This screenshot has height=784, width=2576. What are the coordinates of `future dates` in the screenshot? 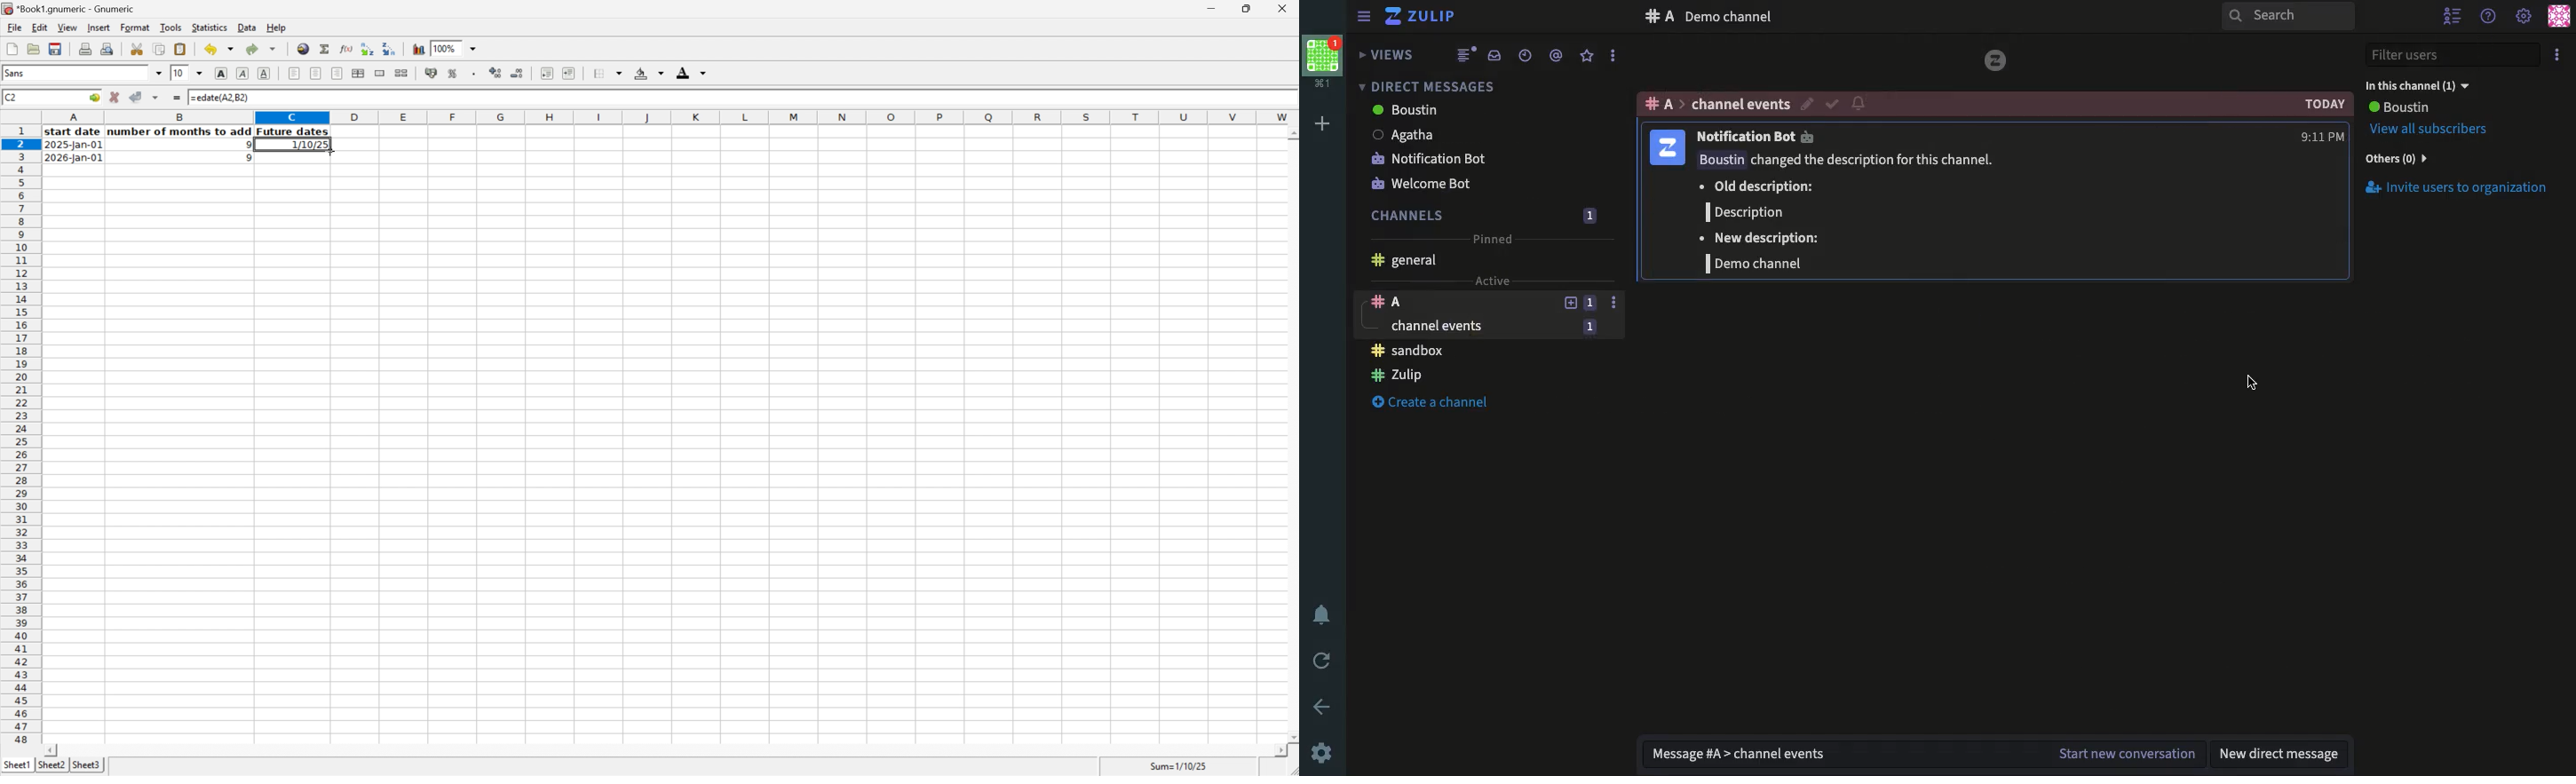 It's located at (294, 132).